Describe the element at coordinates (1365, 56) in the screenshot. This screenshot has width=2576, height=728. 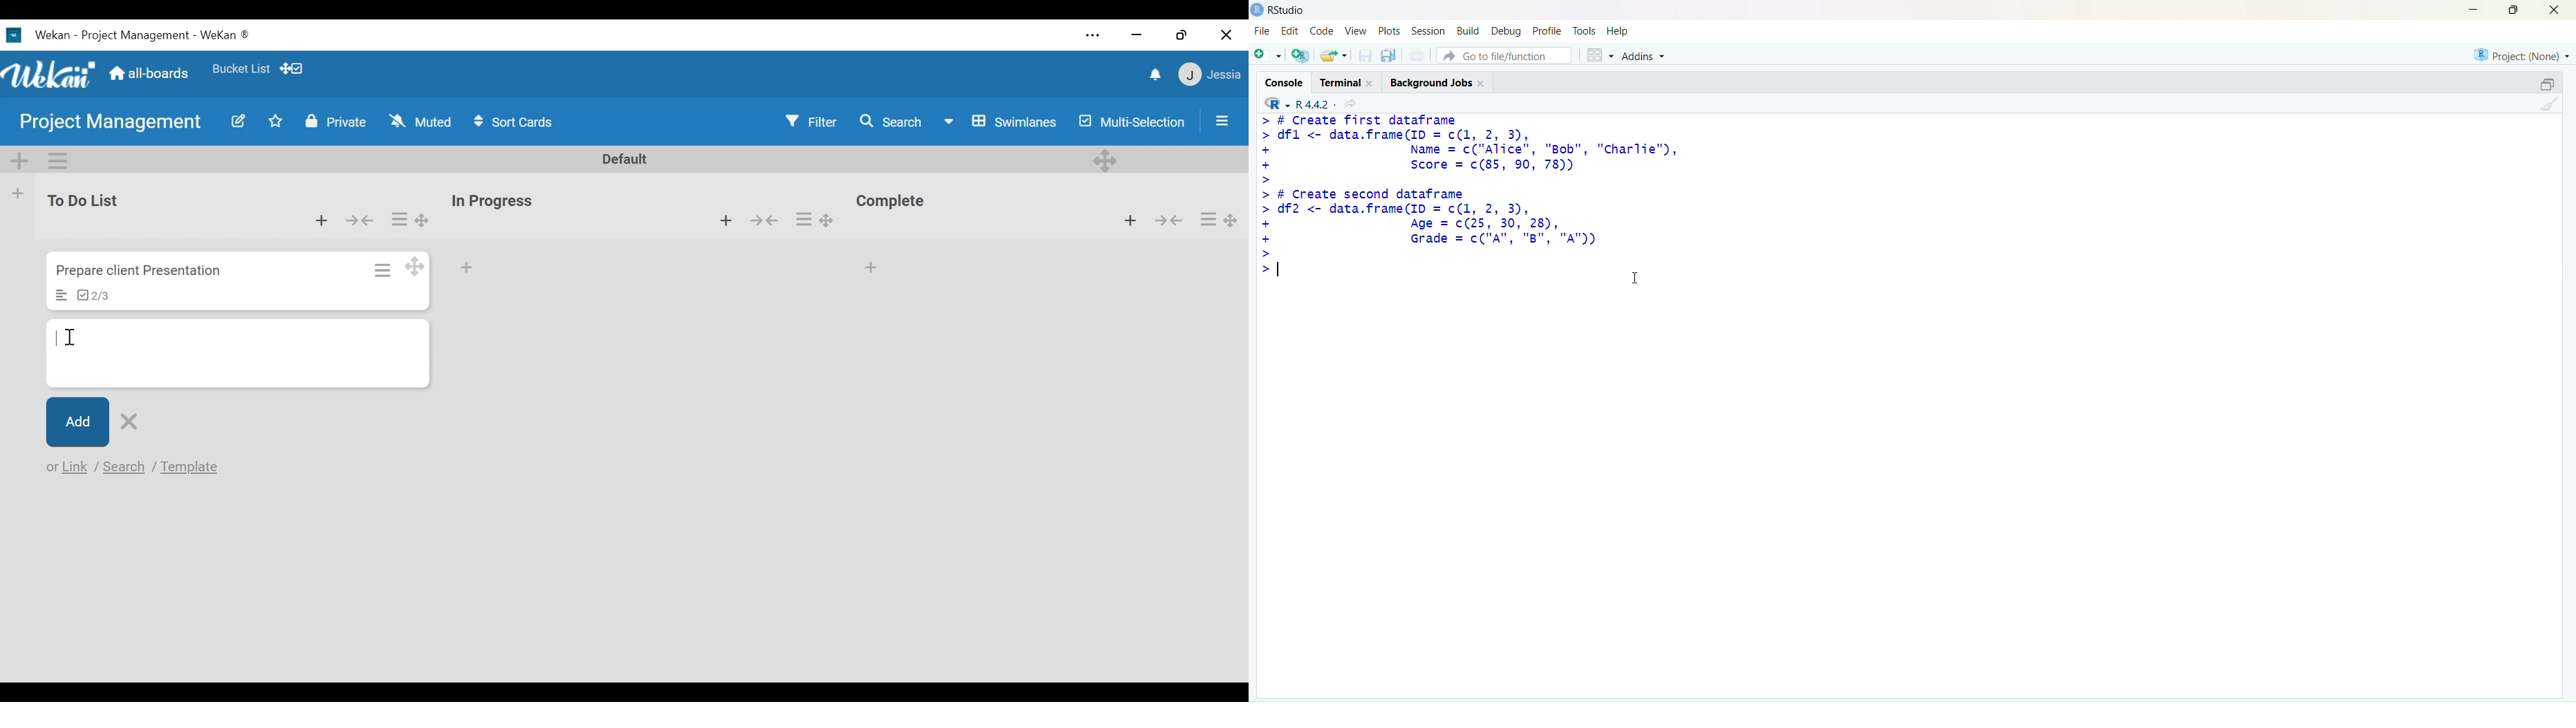
I see `save current document` at that location.